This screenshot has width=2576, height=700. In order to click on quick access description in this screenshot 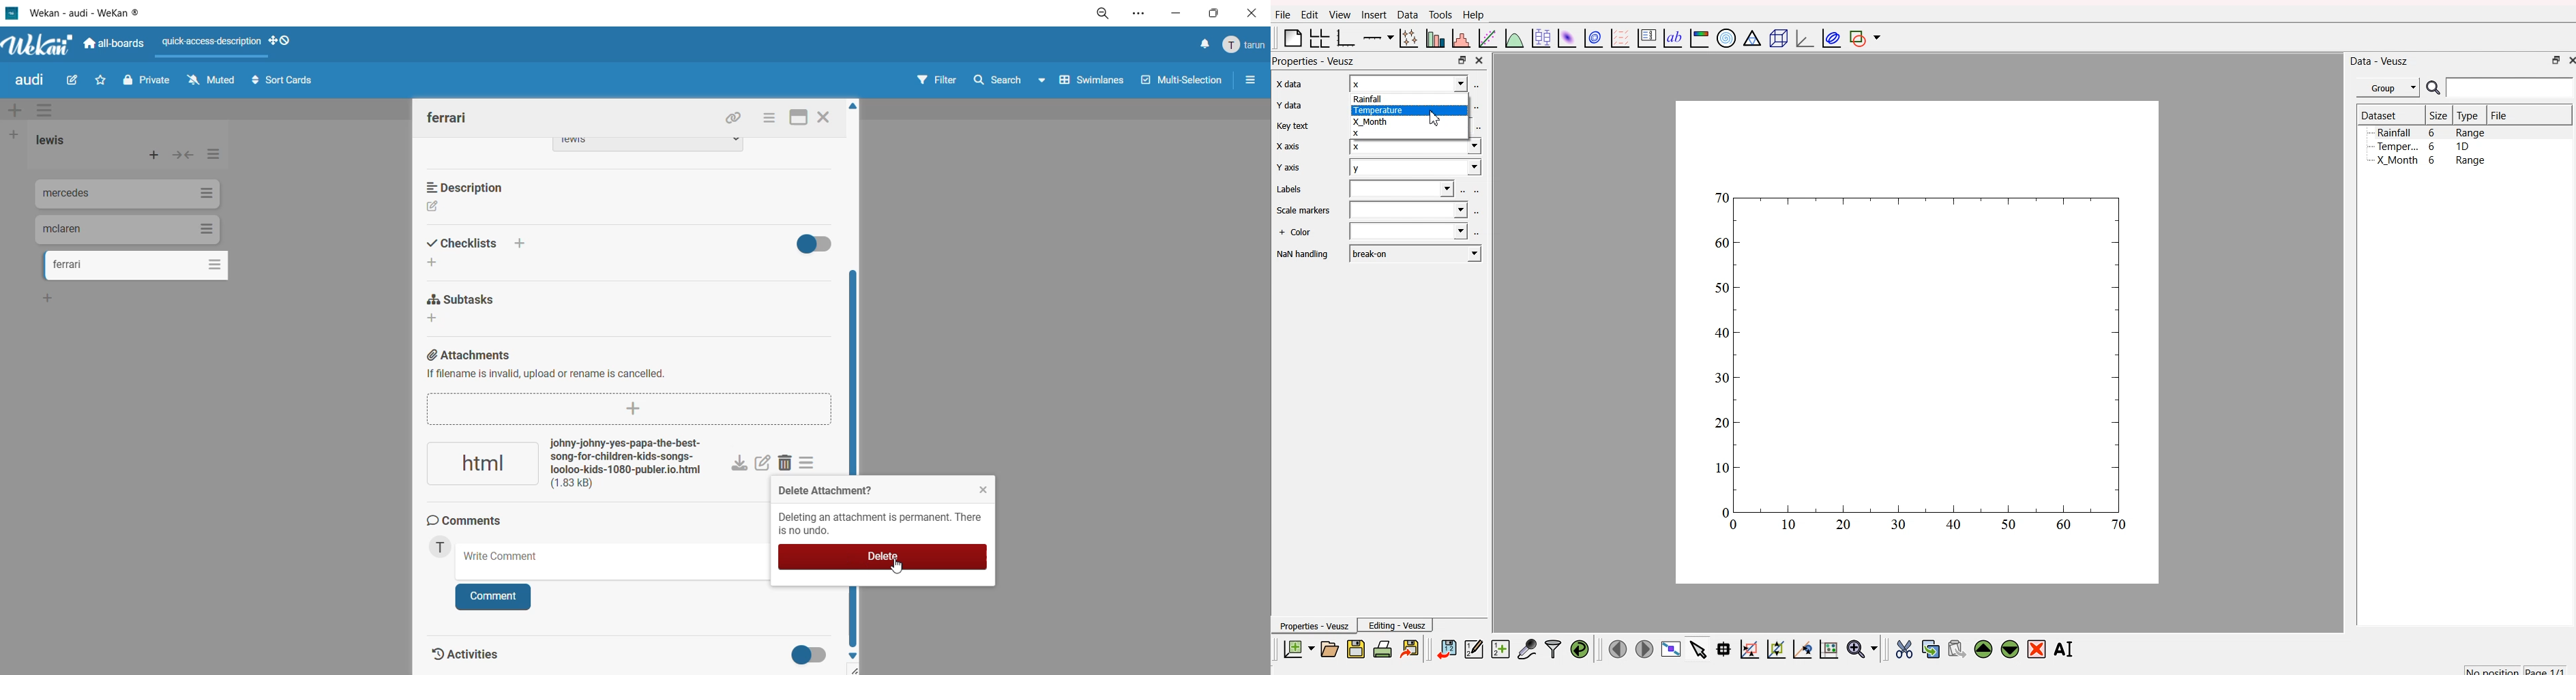, I will do `click(213, 44)`.